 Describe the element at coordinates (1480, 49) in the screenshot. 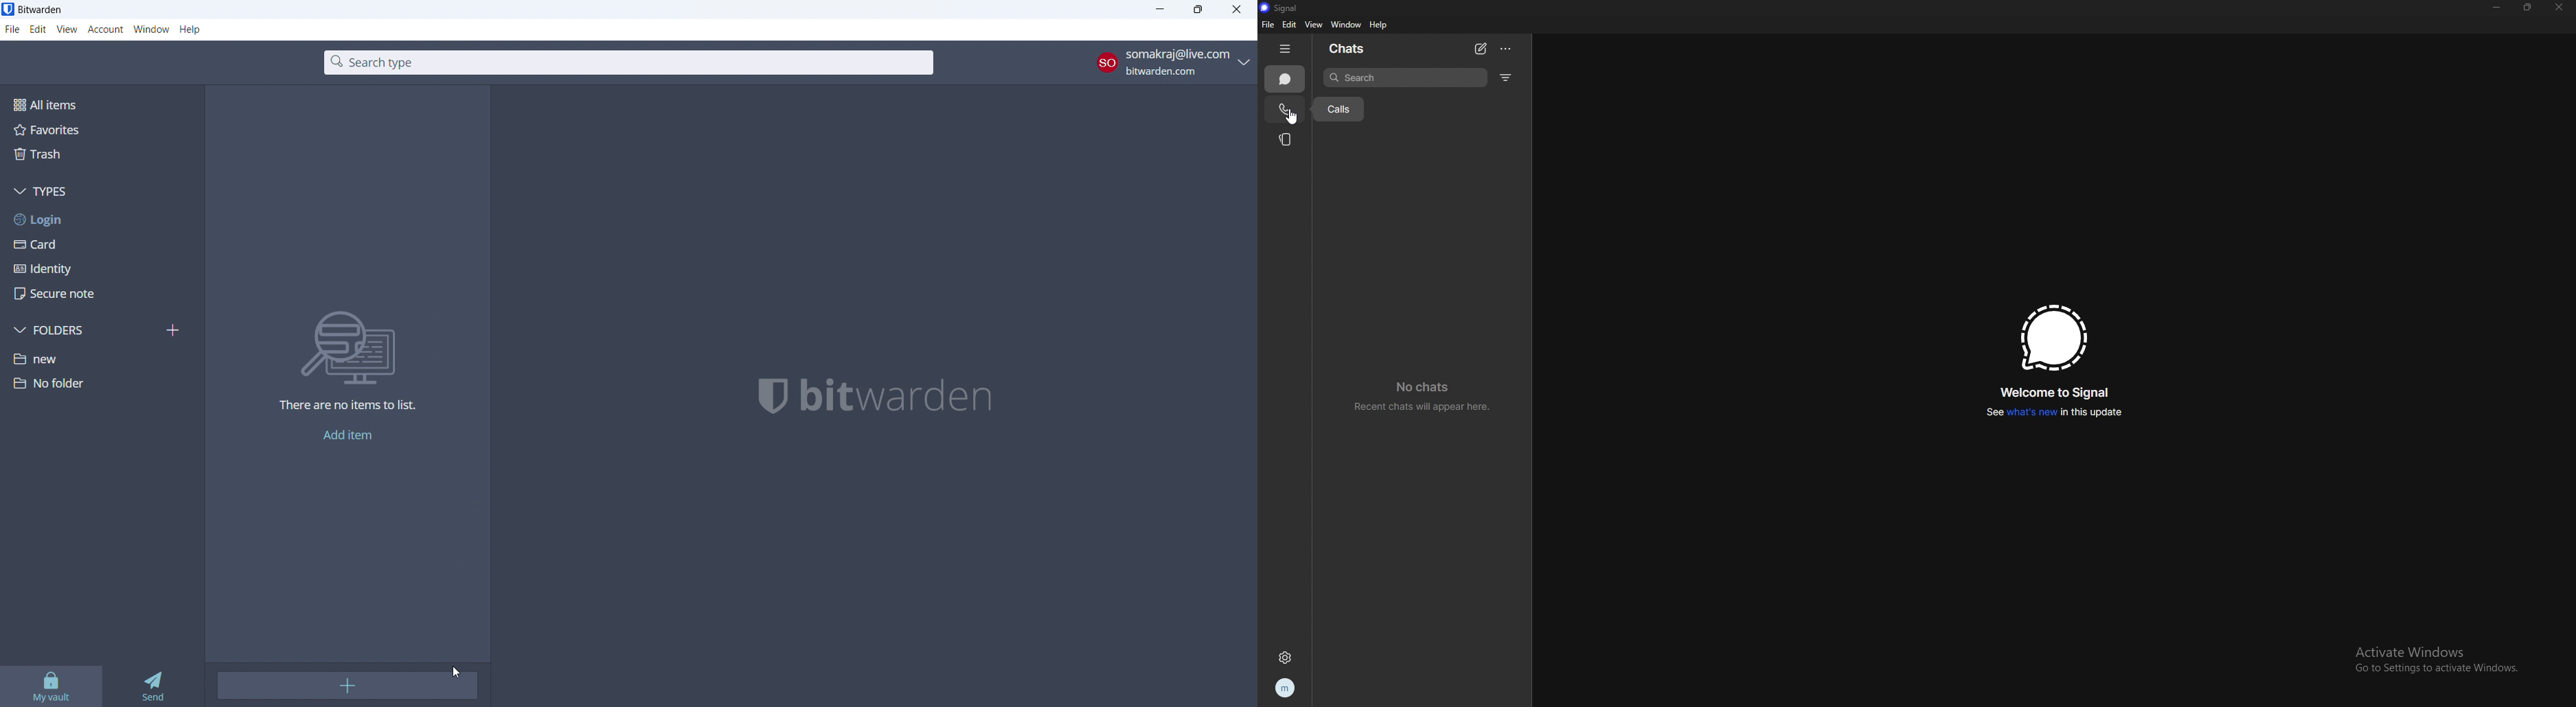

I see `new chat` at that location.